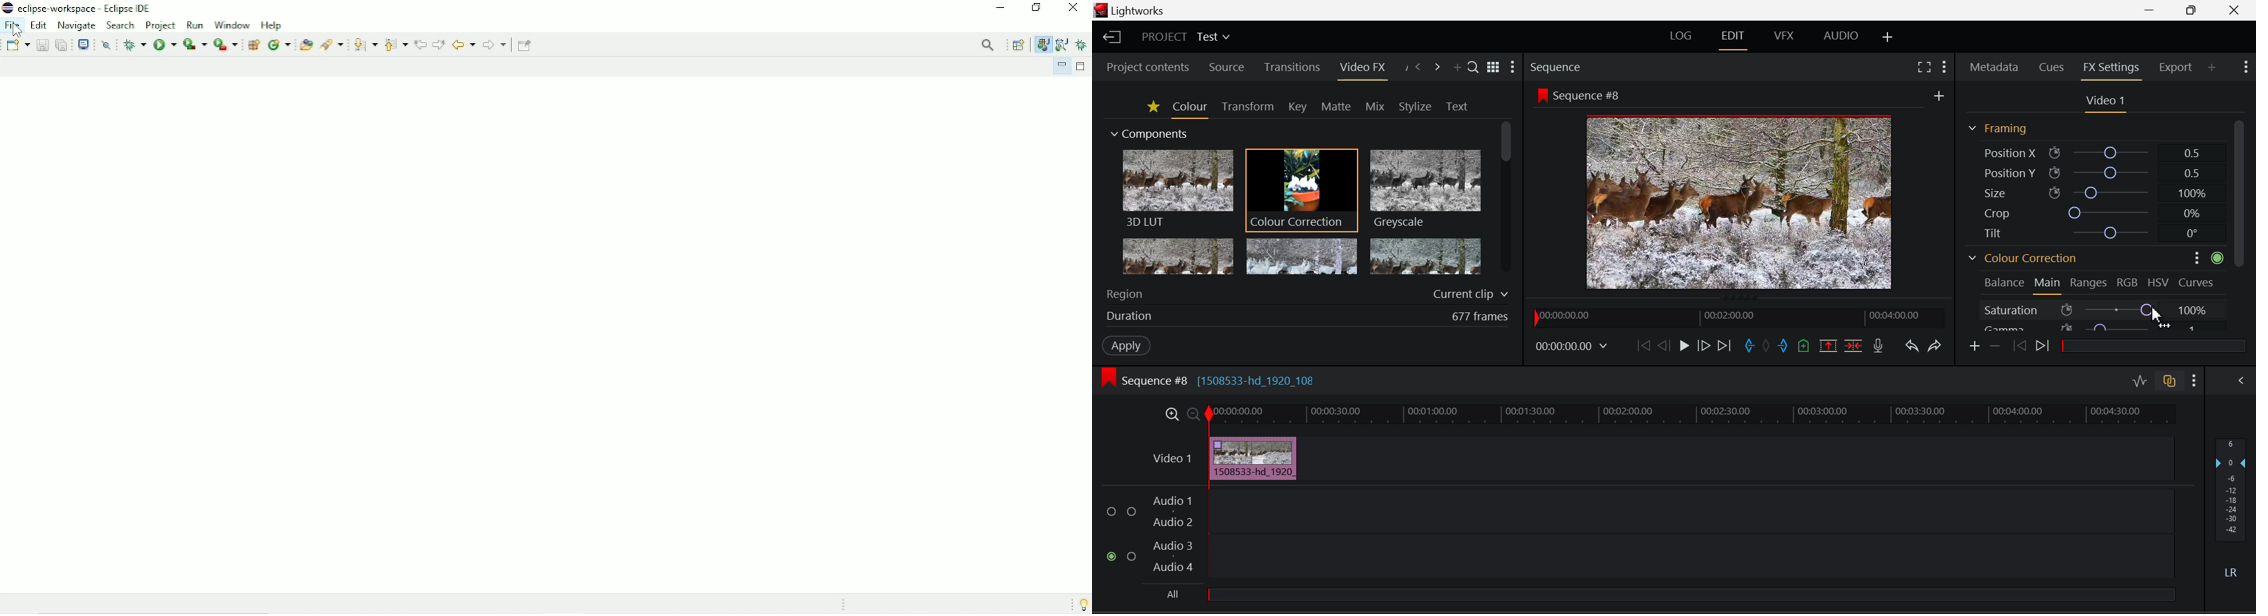 This screenshot has width=2268, height=616. Describe the element at coordinates (1172, 501) in the screenshot. I see `Audio 1` at that location.